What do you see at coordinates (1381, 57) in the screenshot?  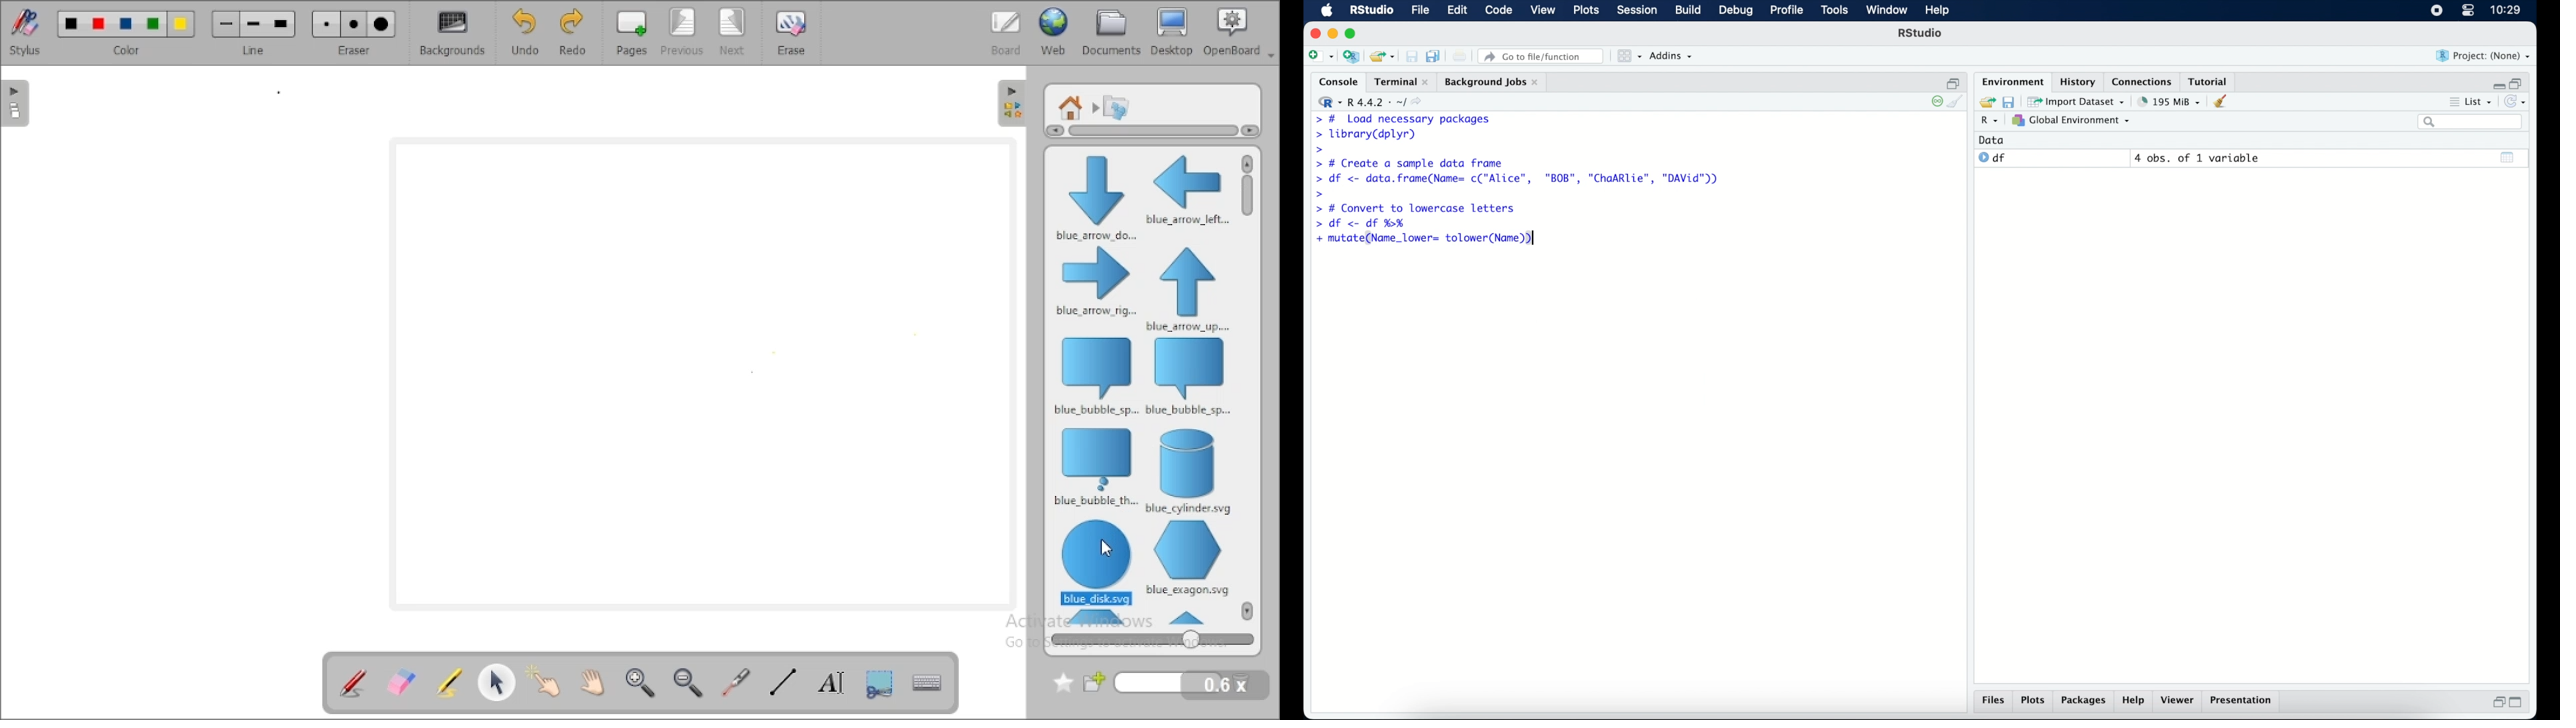 I see `load existing project` at bounding box center [1381, 57].